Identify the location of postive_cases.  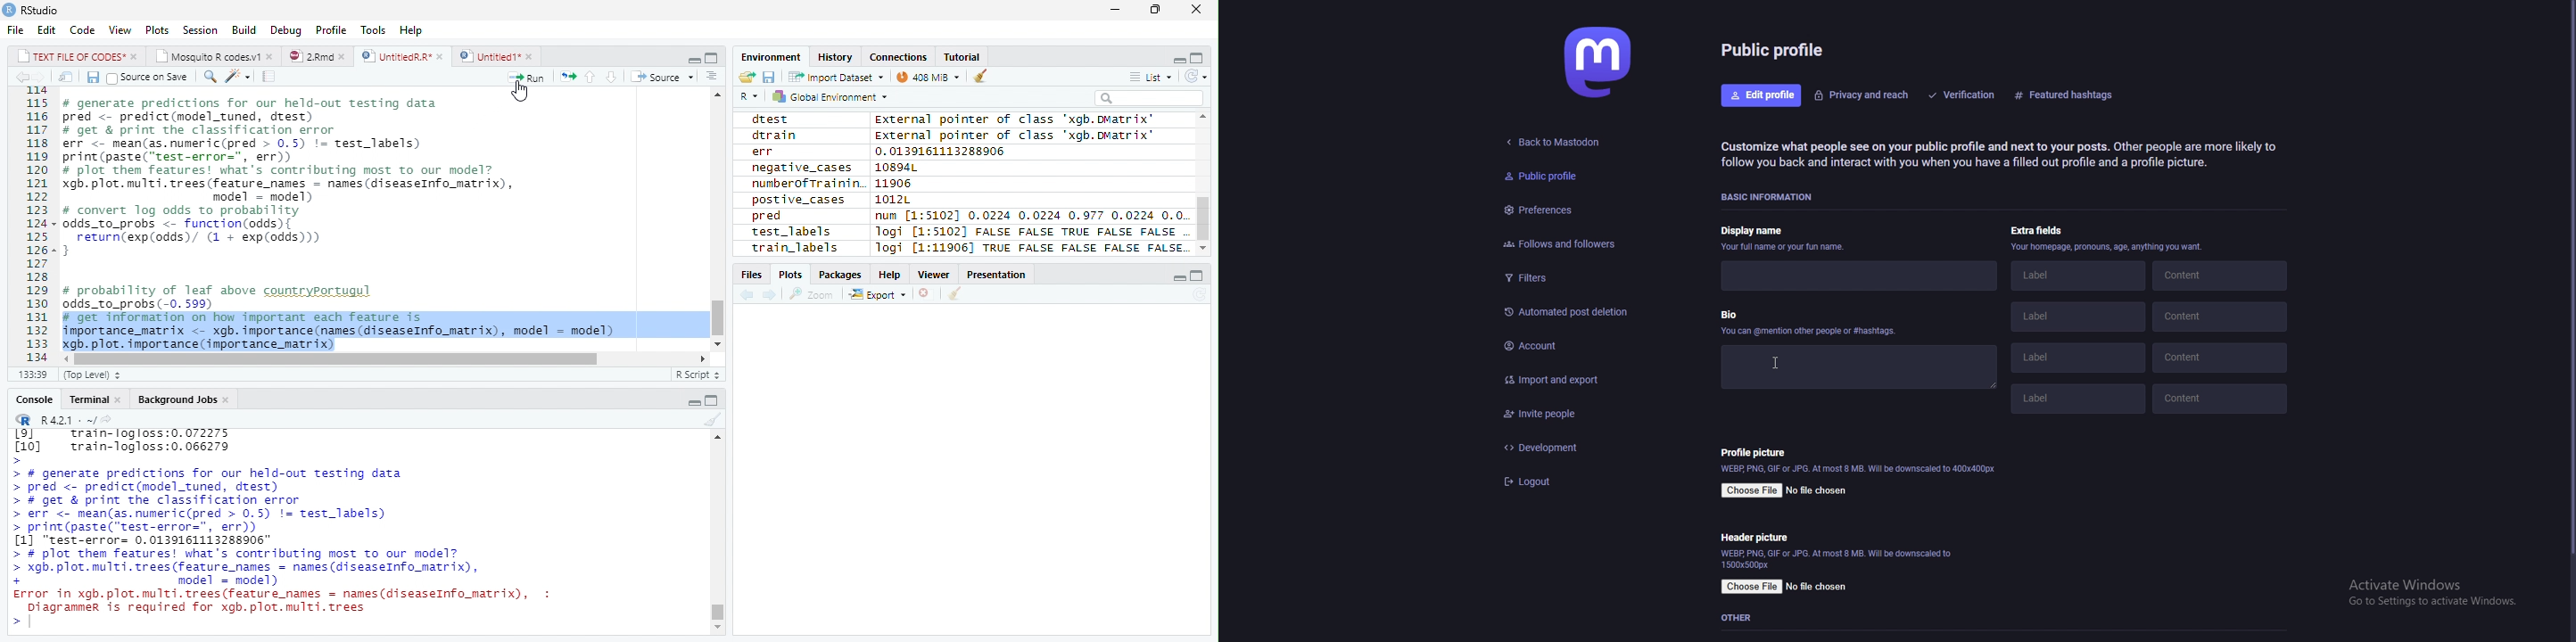
(797, 200).